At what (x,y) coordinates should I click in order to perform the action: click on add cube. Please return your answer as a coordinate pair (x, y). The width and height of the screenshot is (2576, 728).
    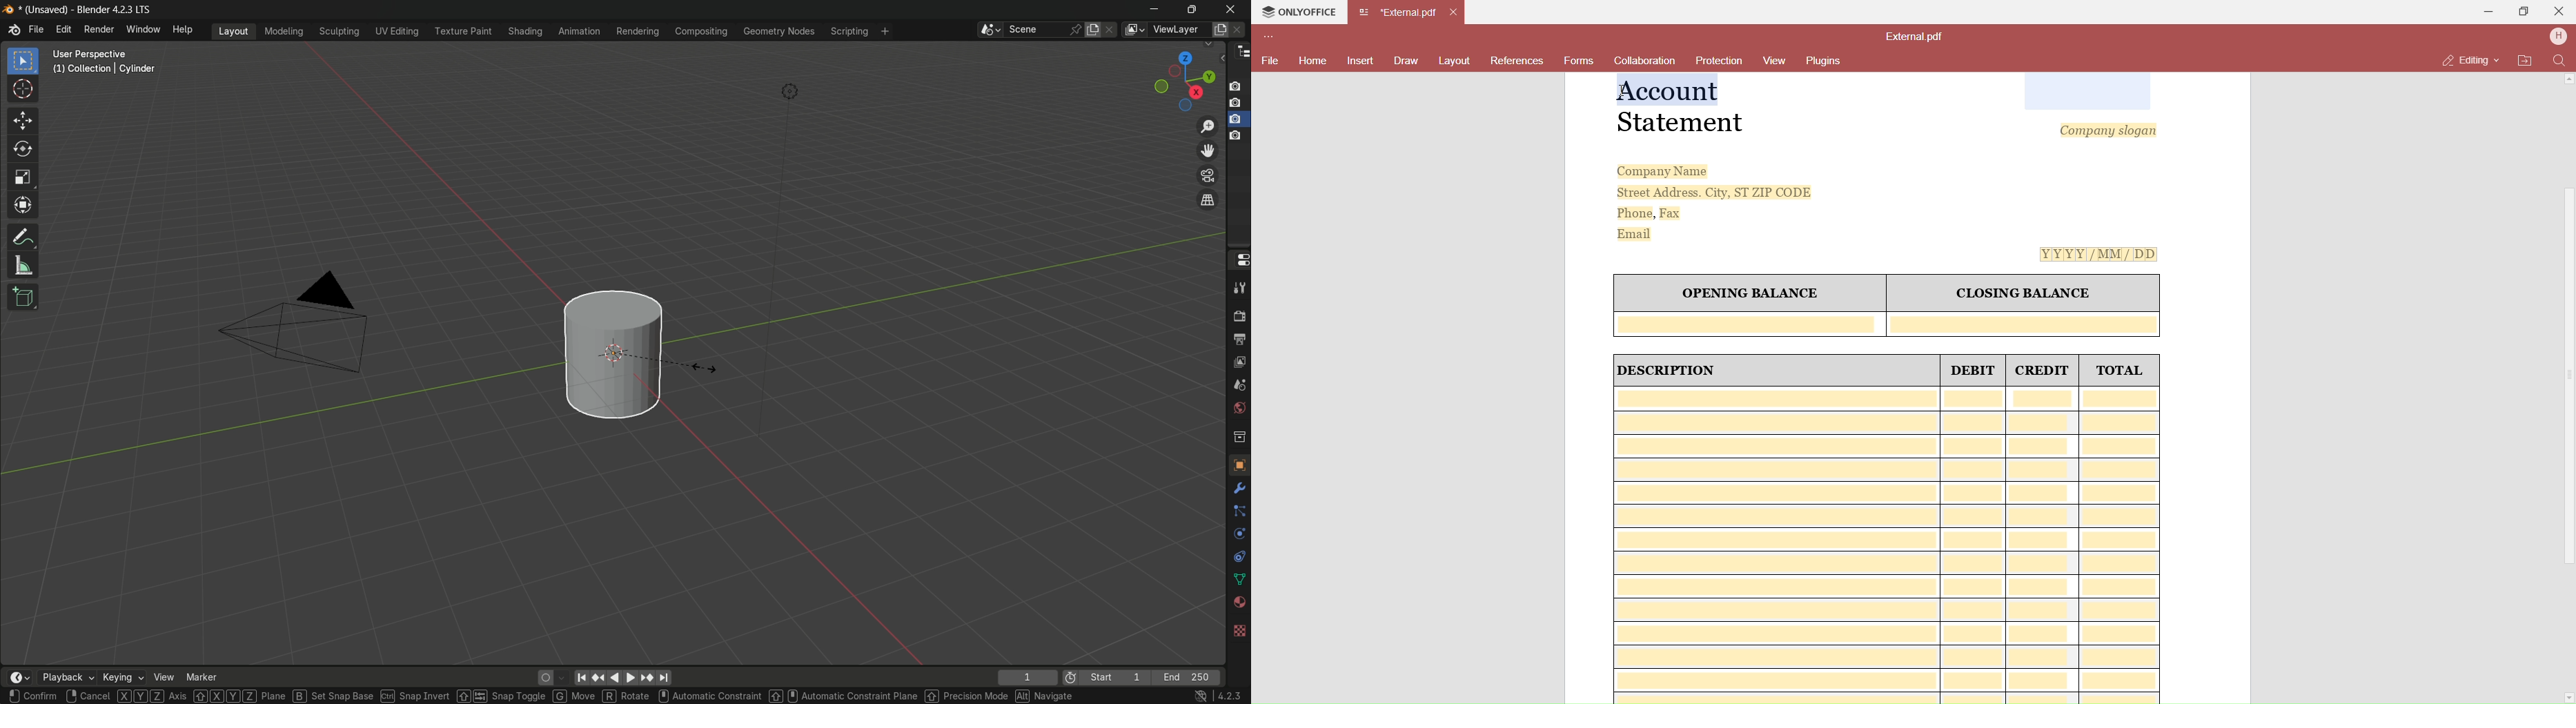
    Looking at the image, I should click on (23, 296).